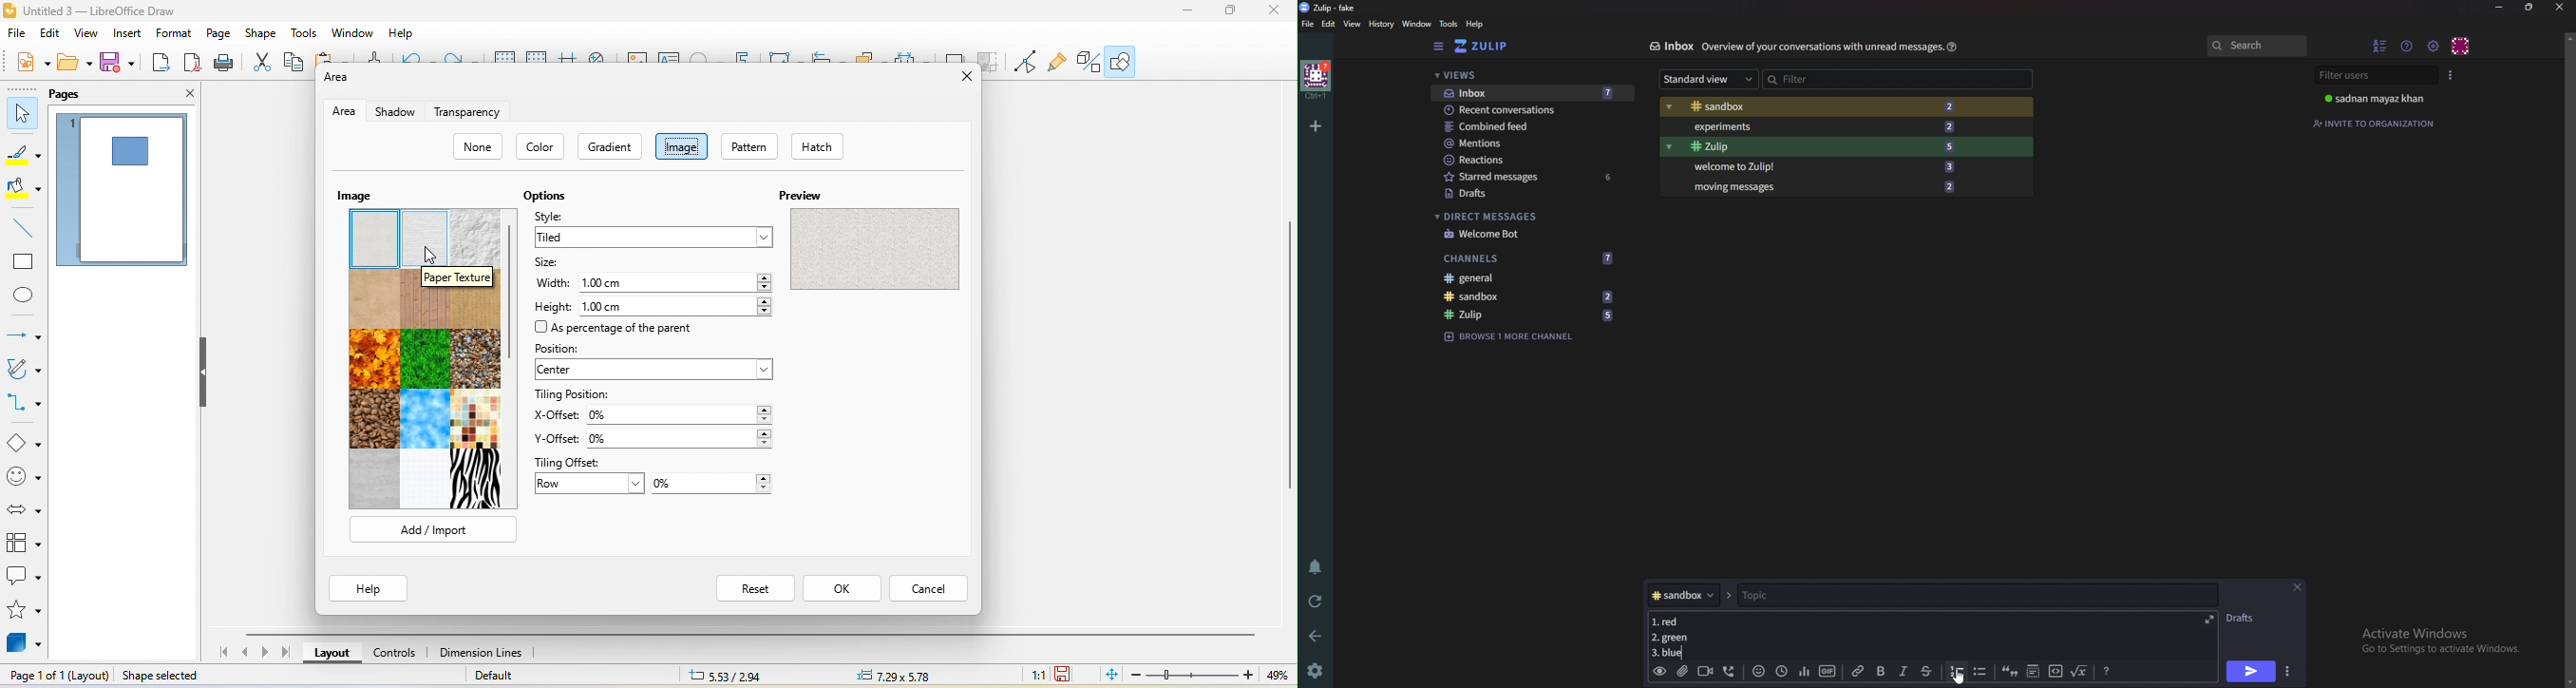 This screenshot has height=700, width=2576. I want to click on none, so click(476, 144).